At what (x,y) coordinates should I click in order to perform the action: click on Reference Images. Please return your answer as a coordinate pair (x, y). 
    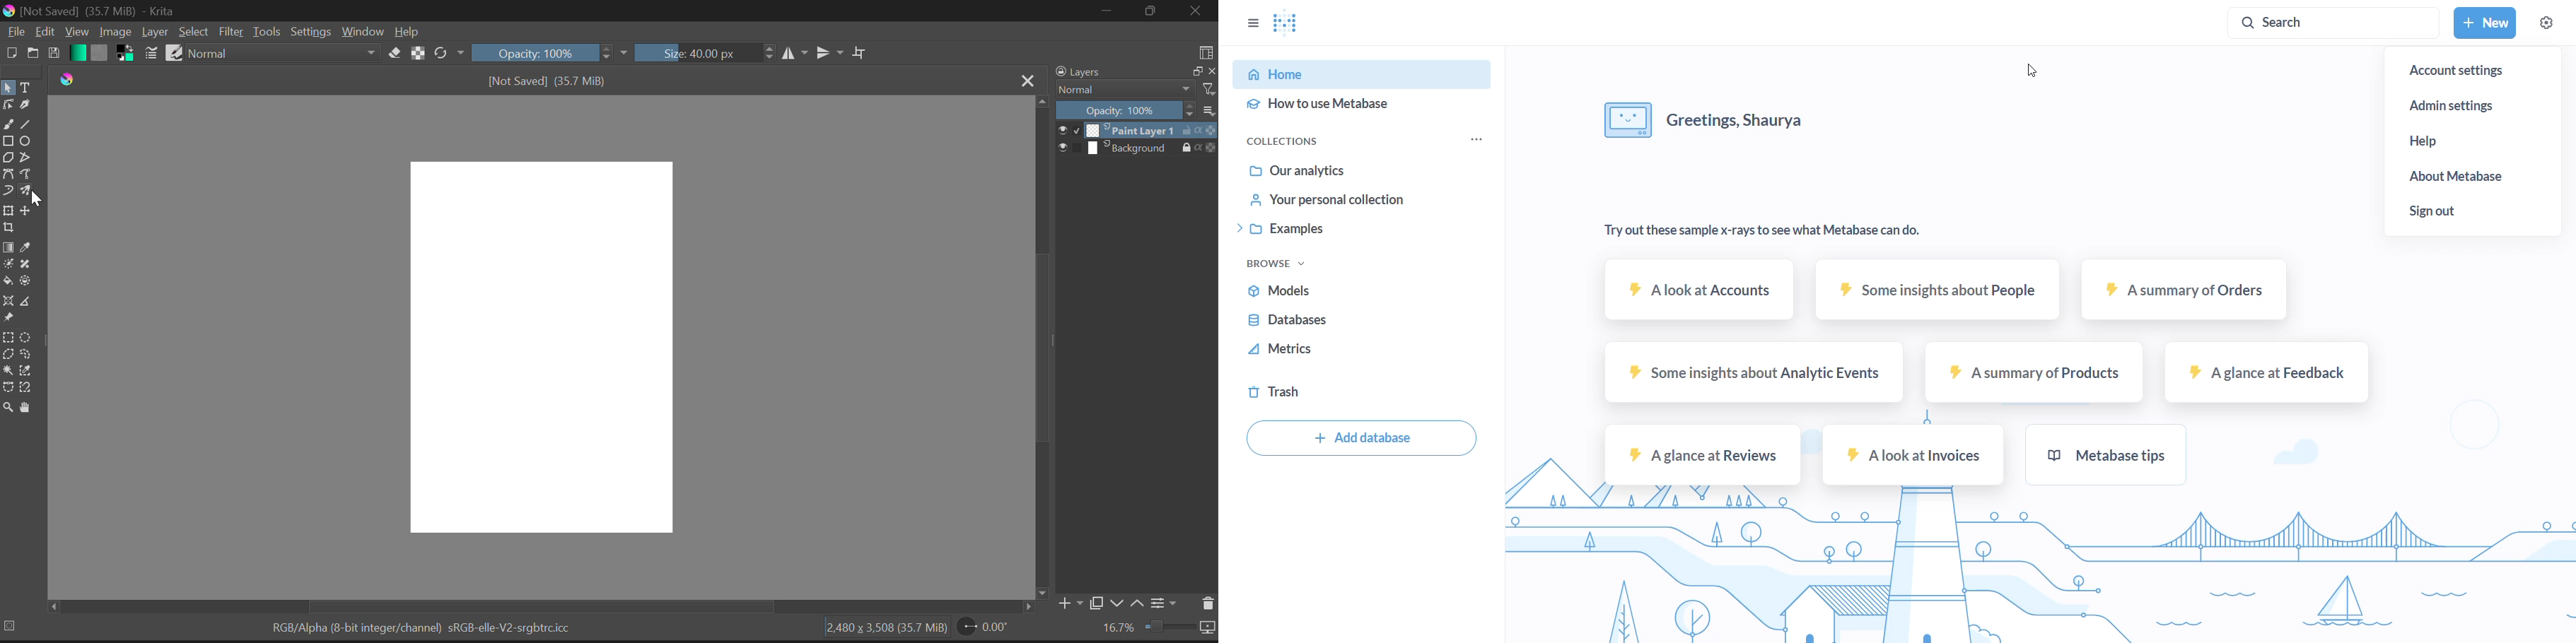
    Looking at the image, I should click on (8, 318).